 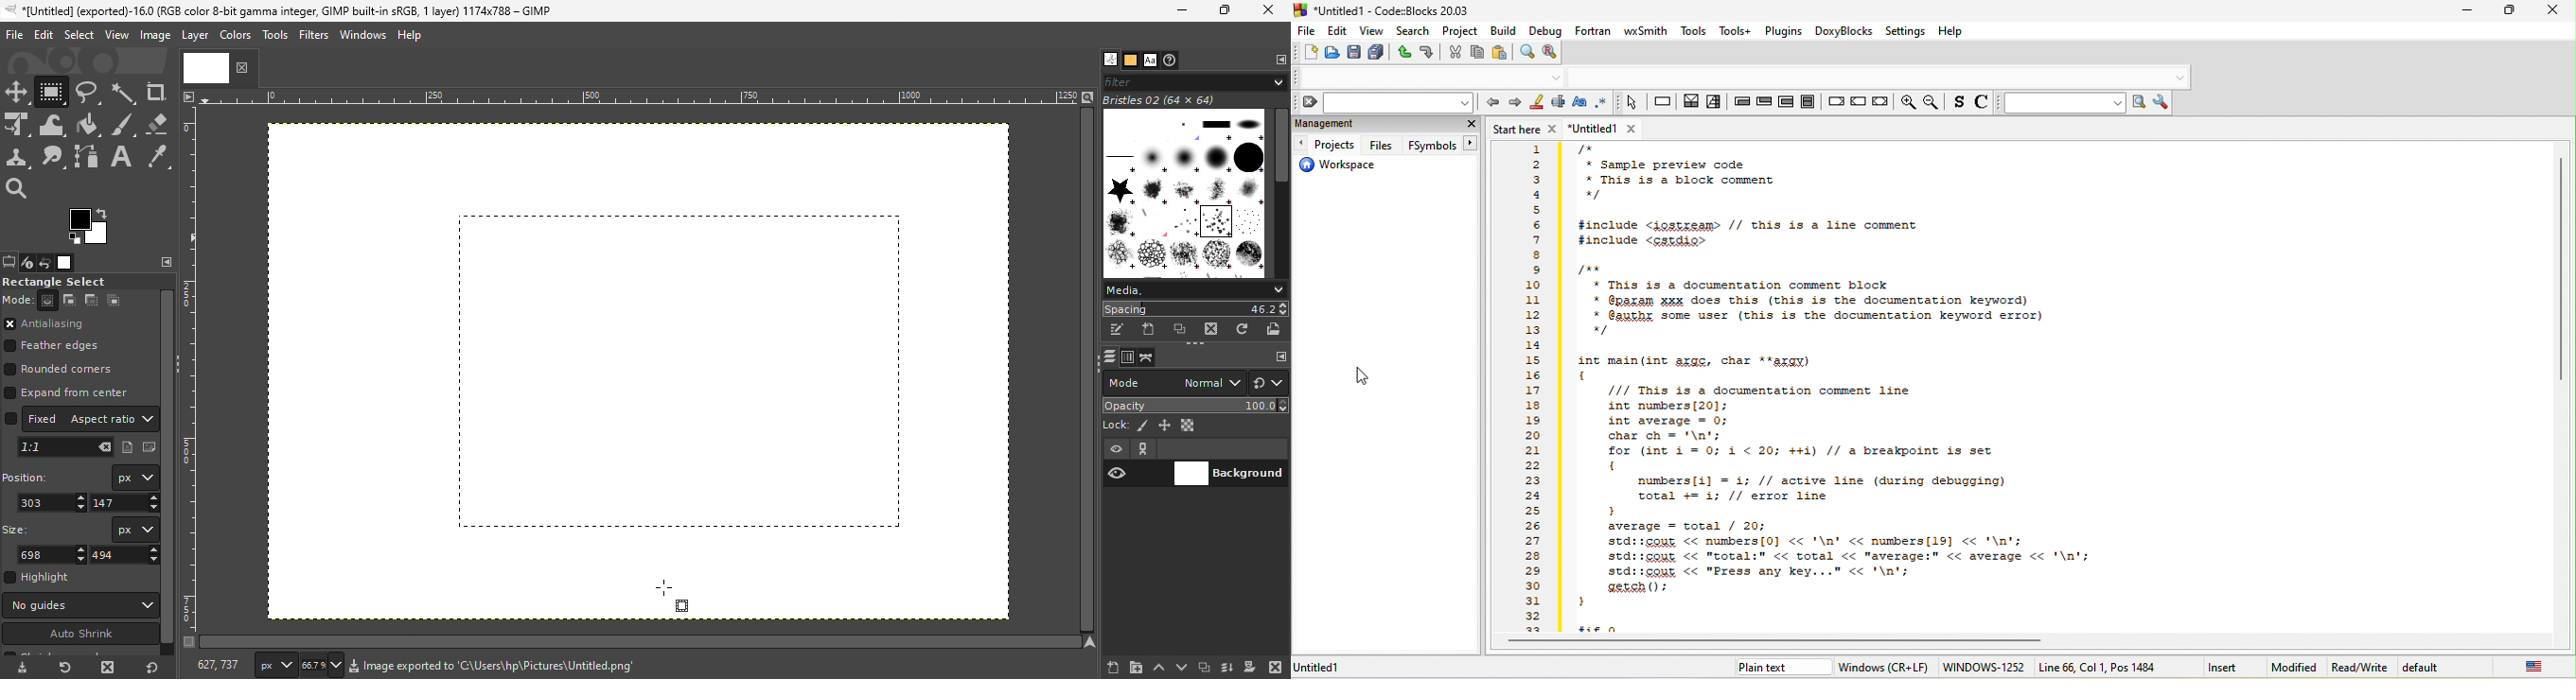 I want to click on windows-1252, so click(x=1983, y=667).